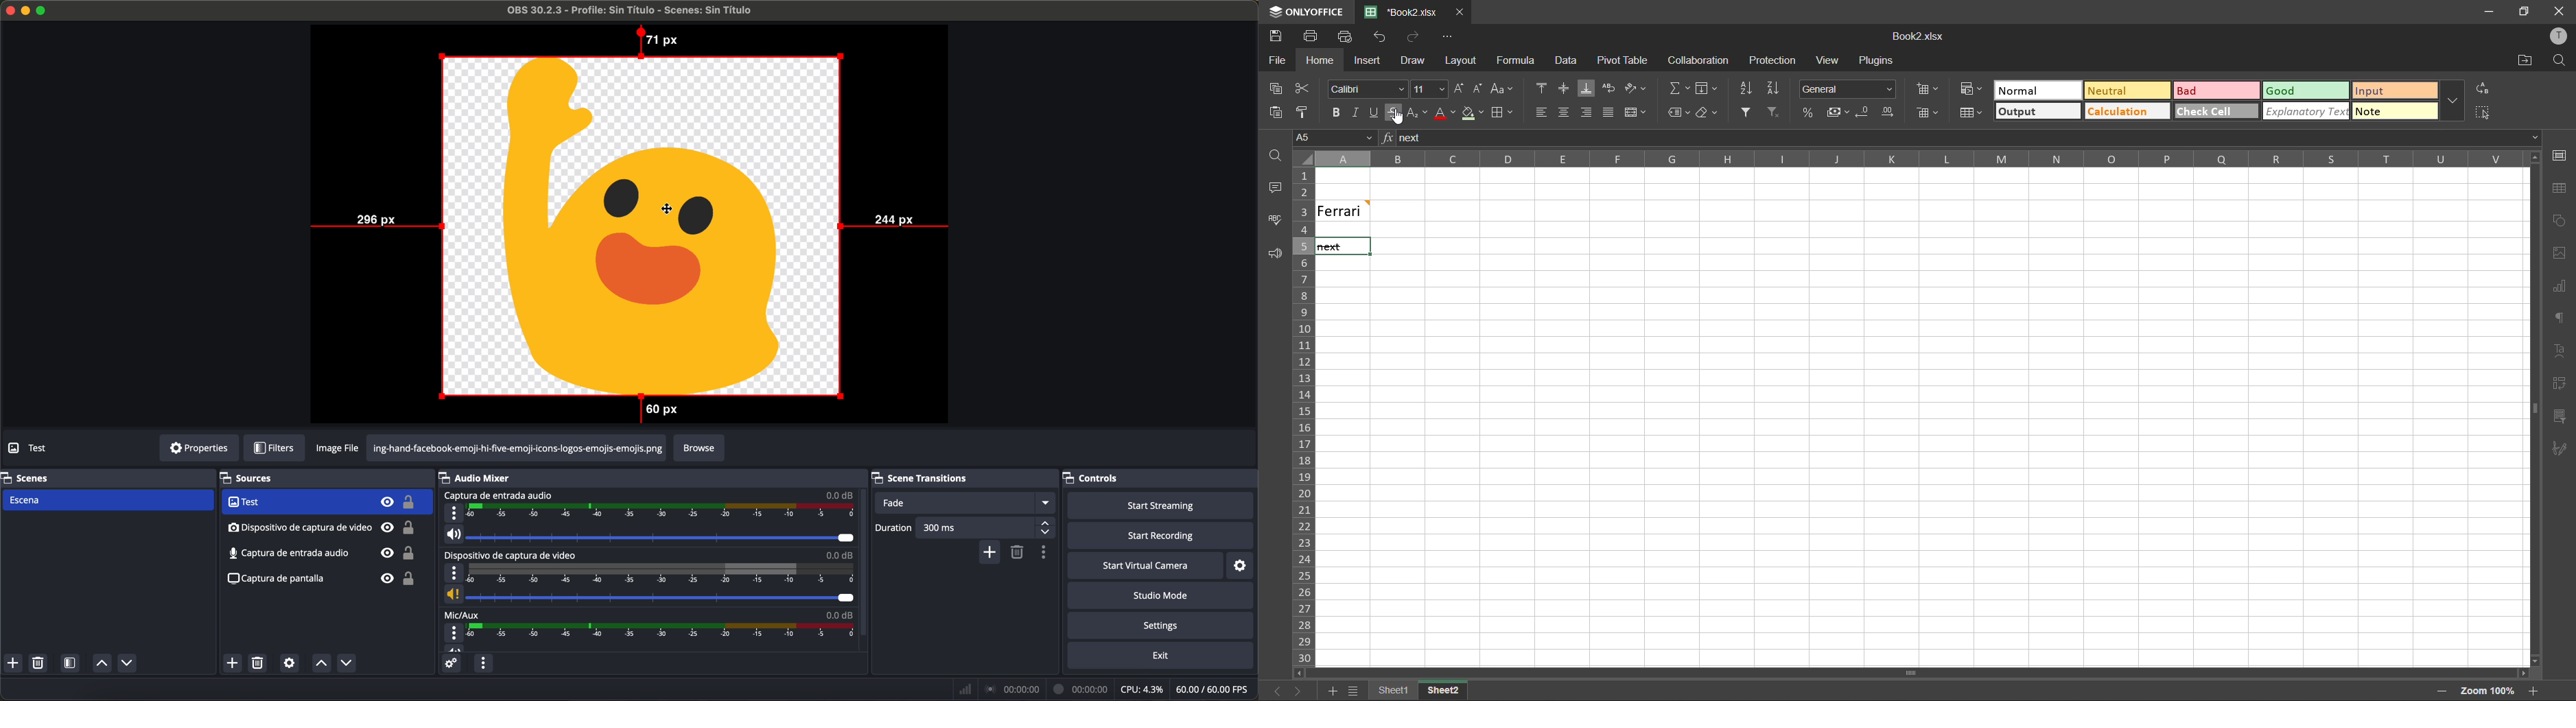 This screenshot has height=728, width=2576. What do you see at coordinates (1502, 91) in the screenshot?
I see `change case` at bounding box center [1502, 91].